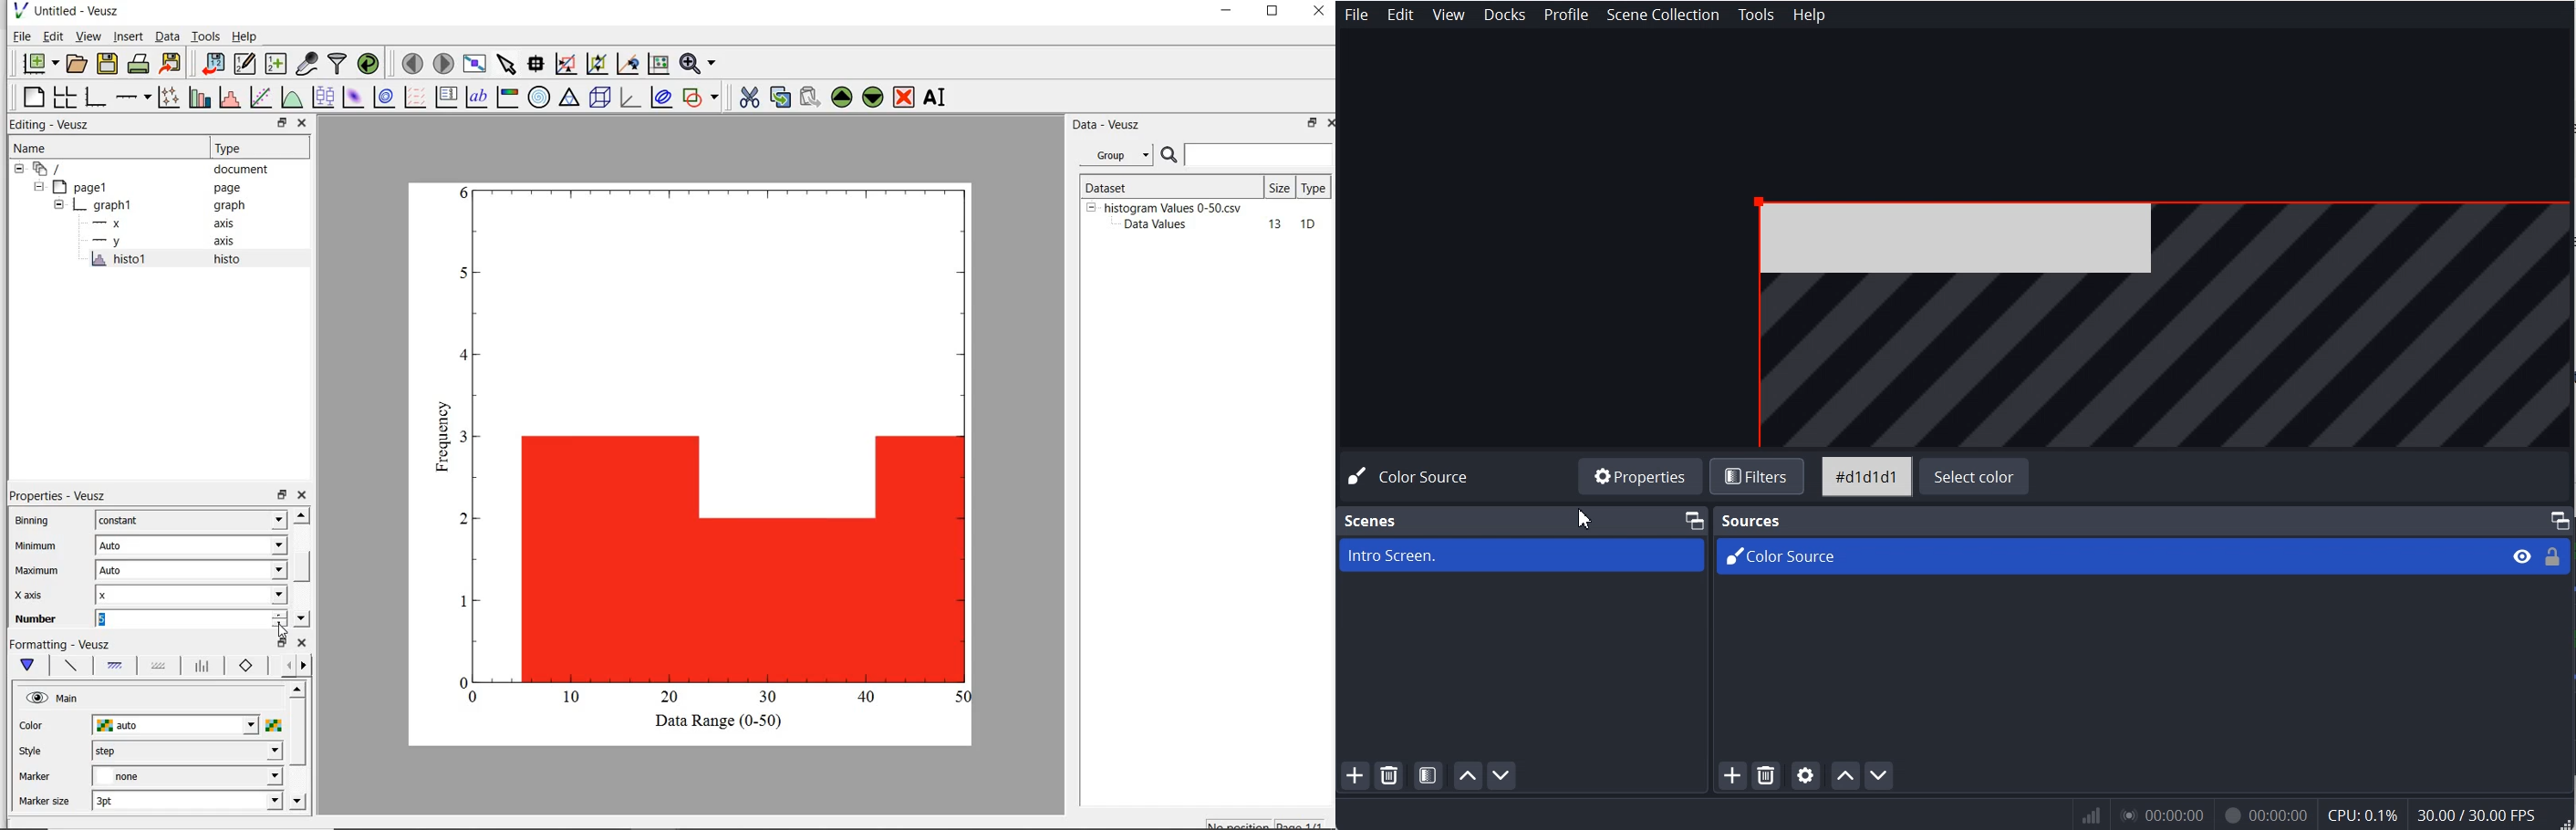 This screenshot has width=2576, height=840. Describe the element at coordinates (1506, 15) in the screenshot. I see `Docks` at that location.